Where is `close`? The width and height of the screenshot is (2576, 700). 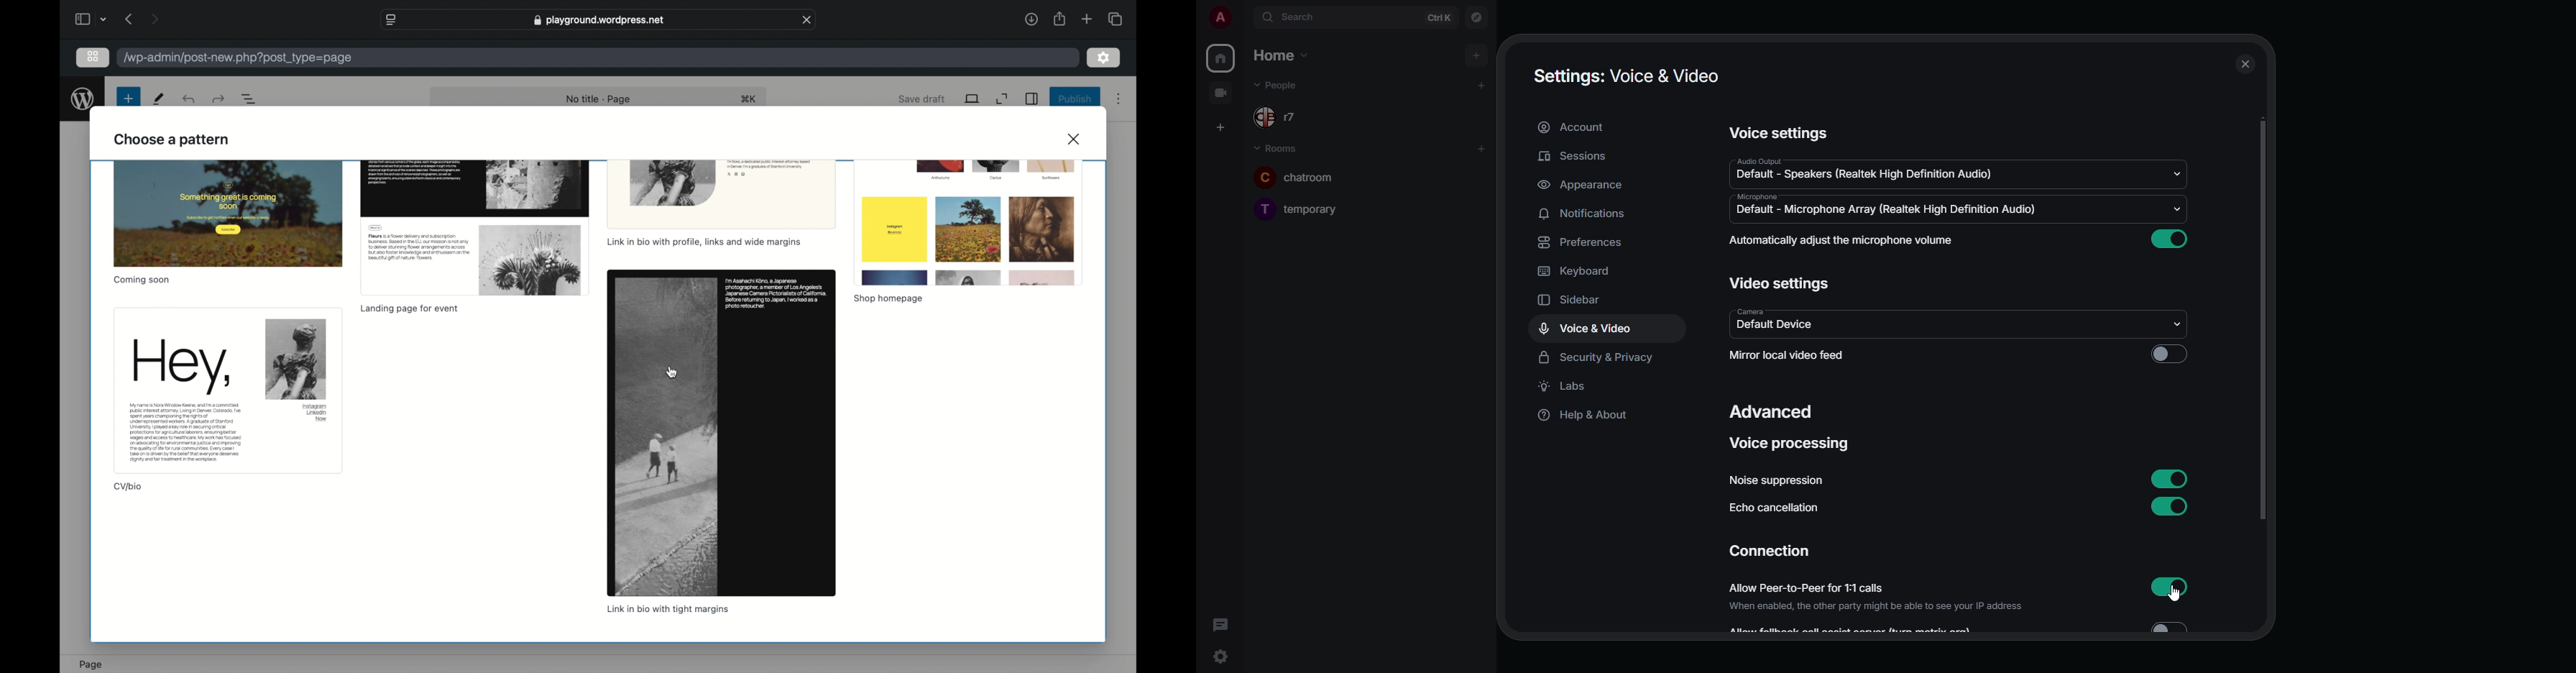 close is located at coordinates (2244, 65).